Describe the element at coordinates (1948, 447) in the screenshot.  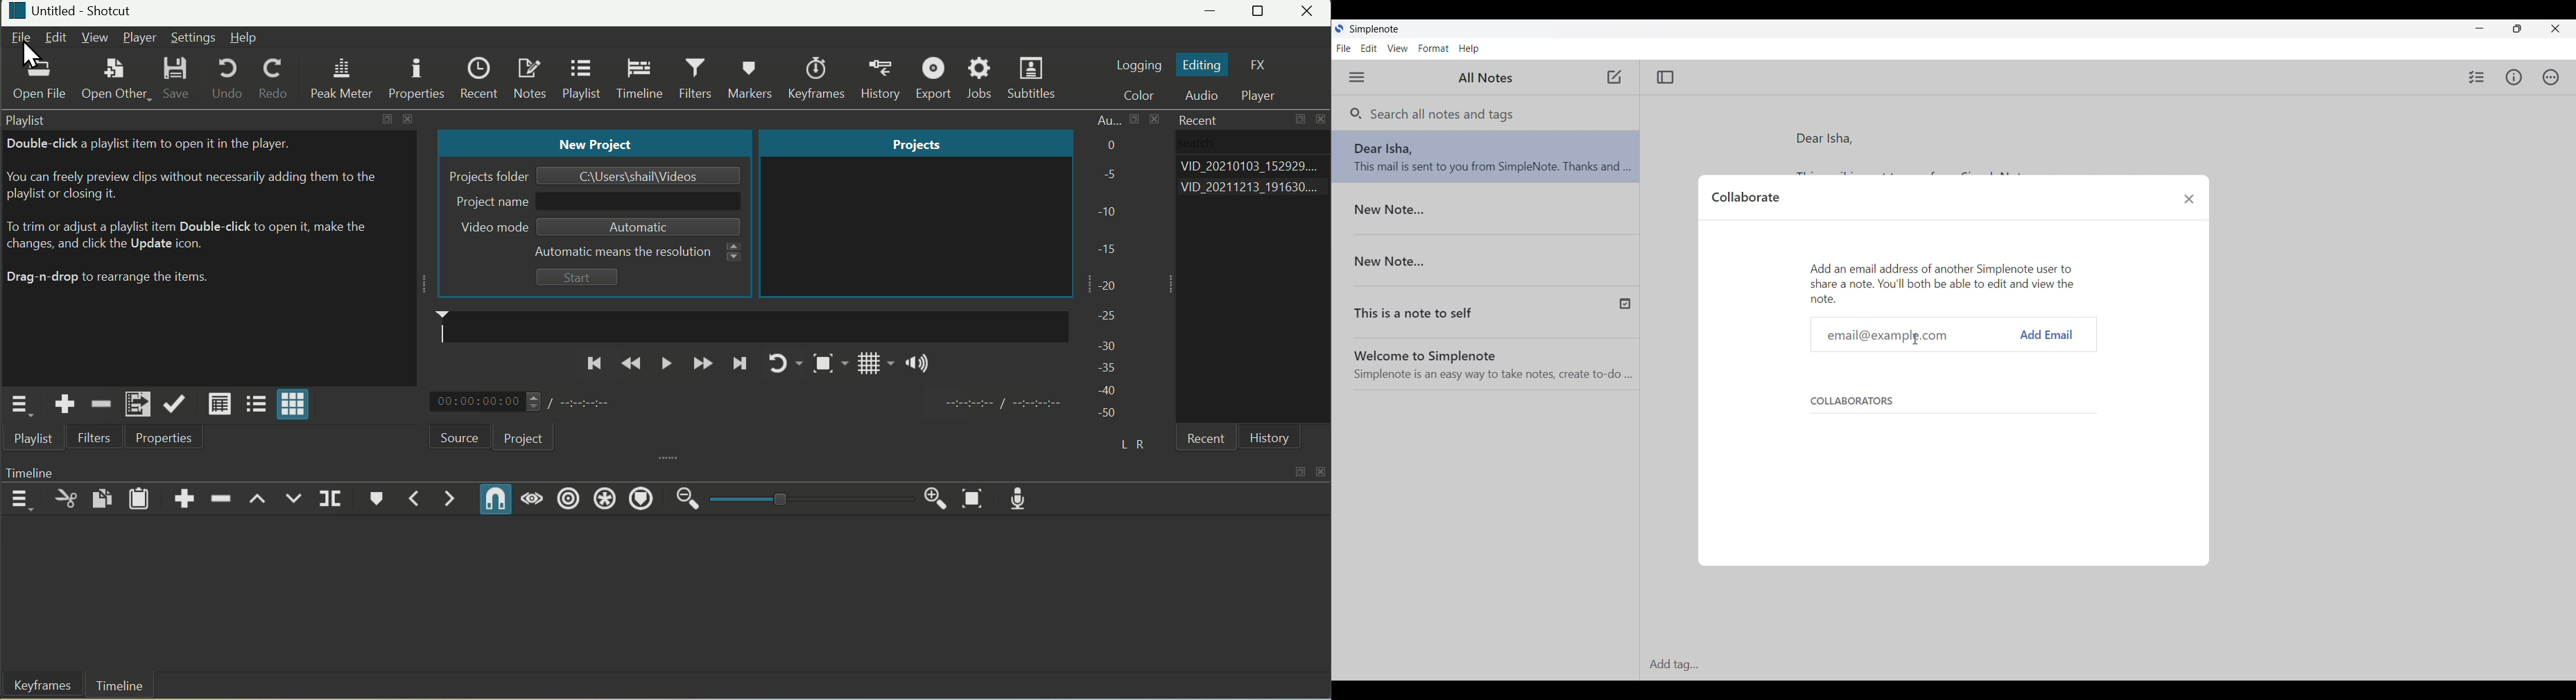
I see `Section listing collaborators` at that location.